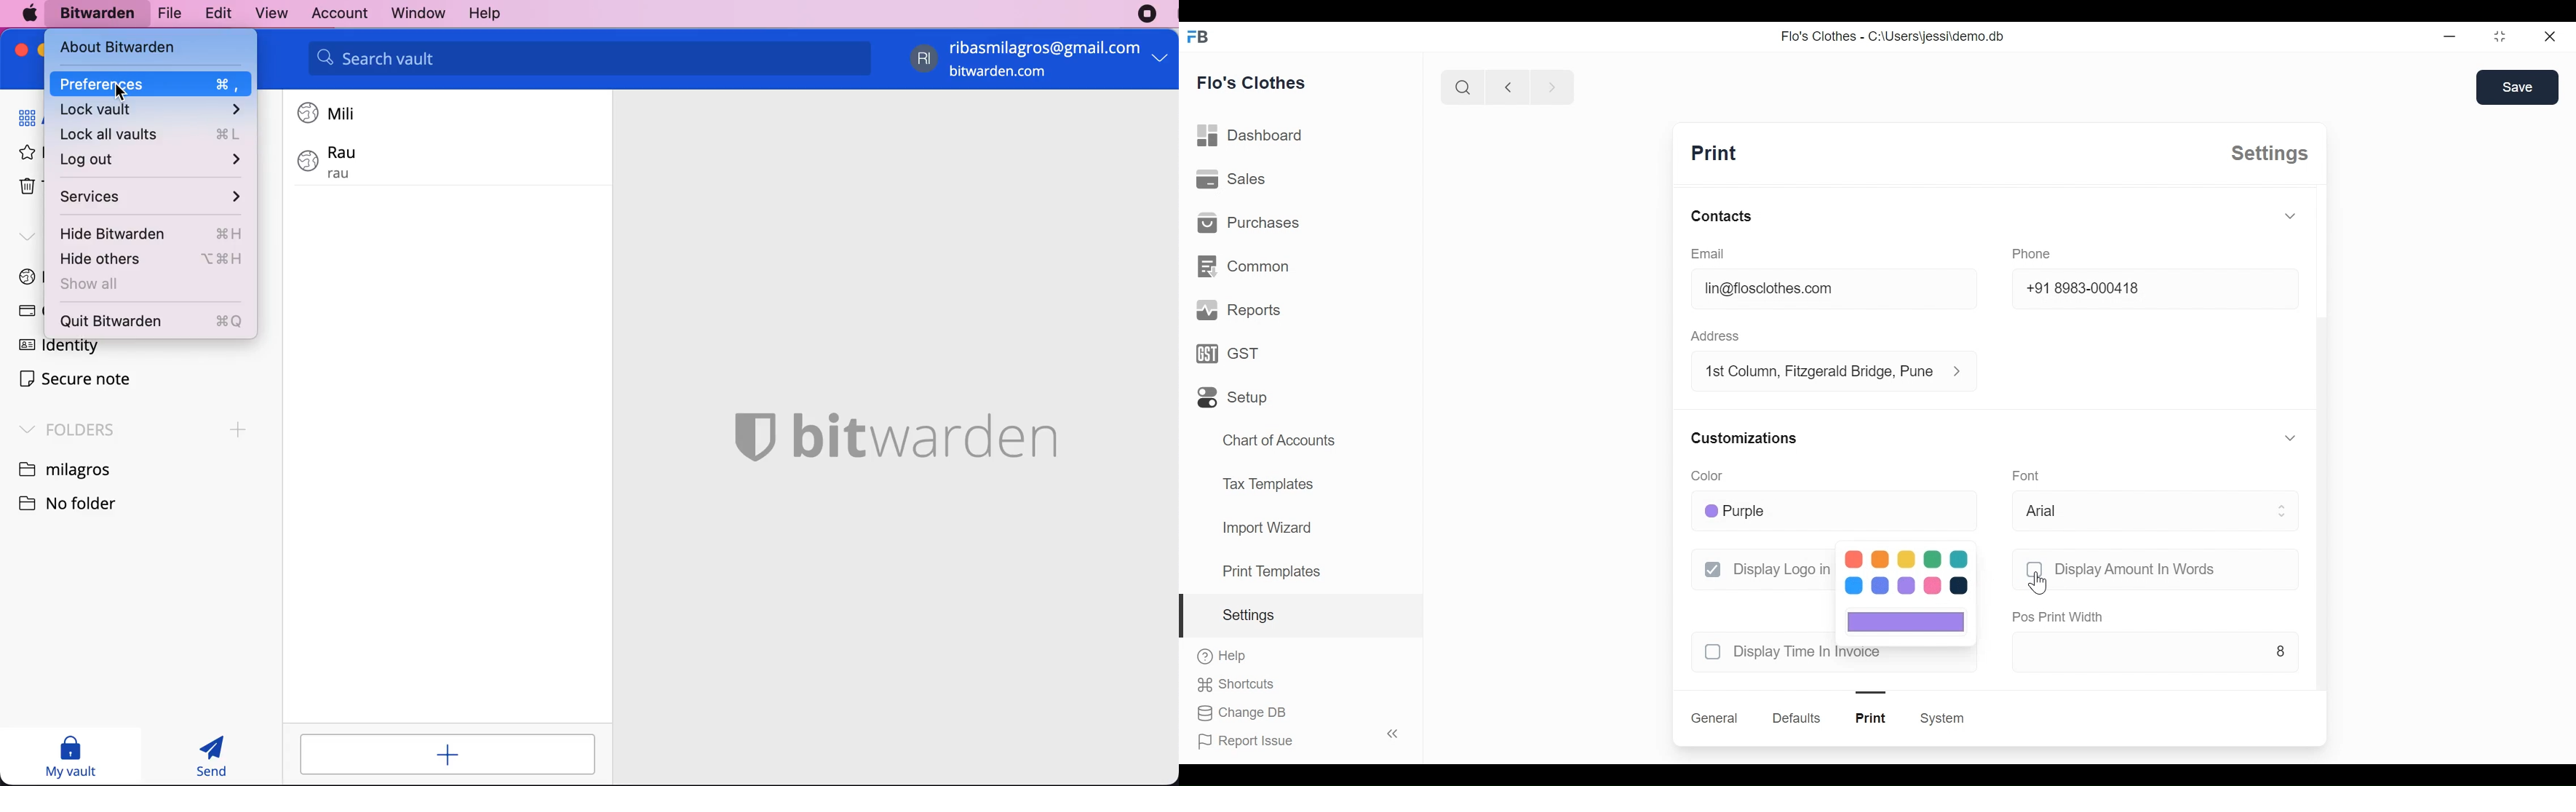  I want to click on login, so click(22, 279).